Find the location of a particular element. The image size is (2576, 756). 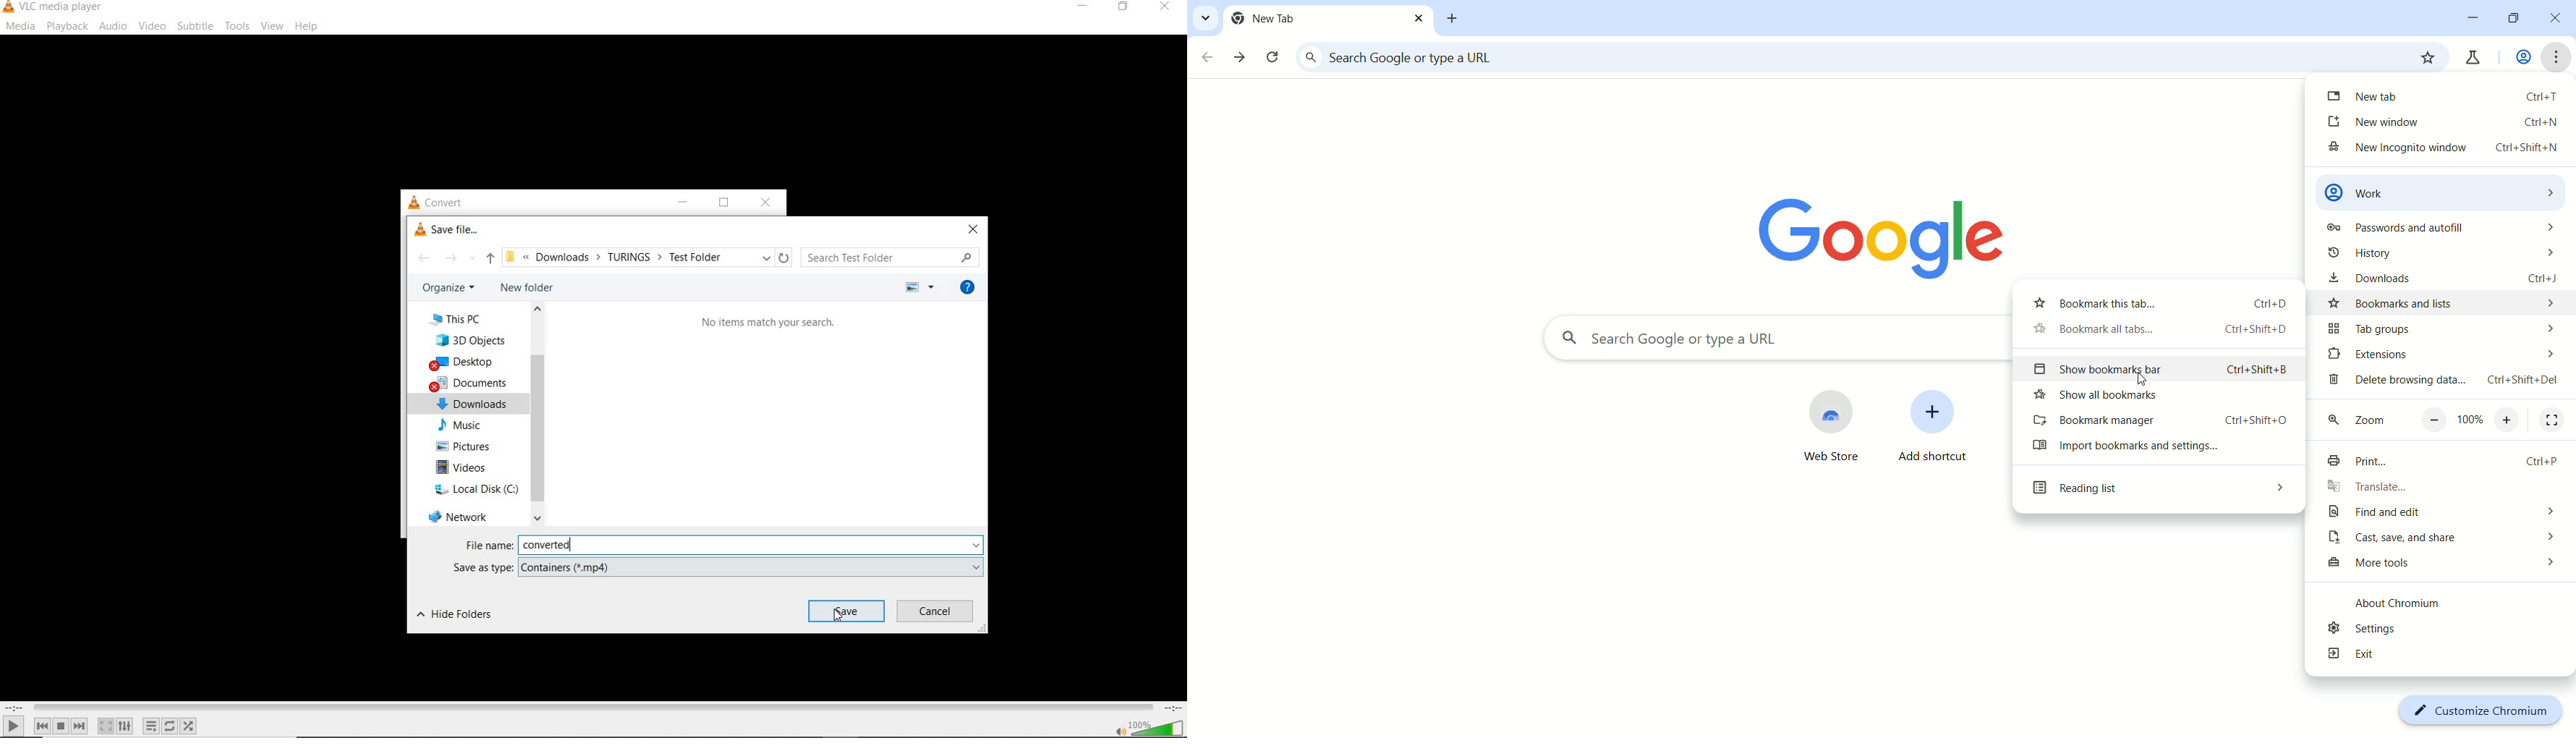

restore down is located at coordinates (1126, 7).